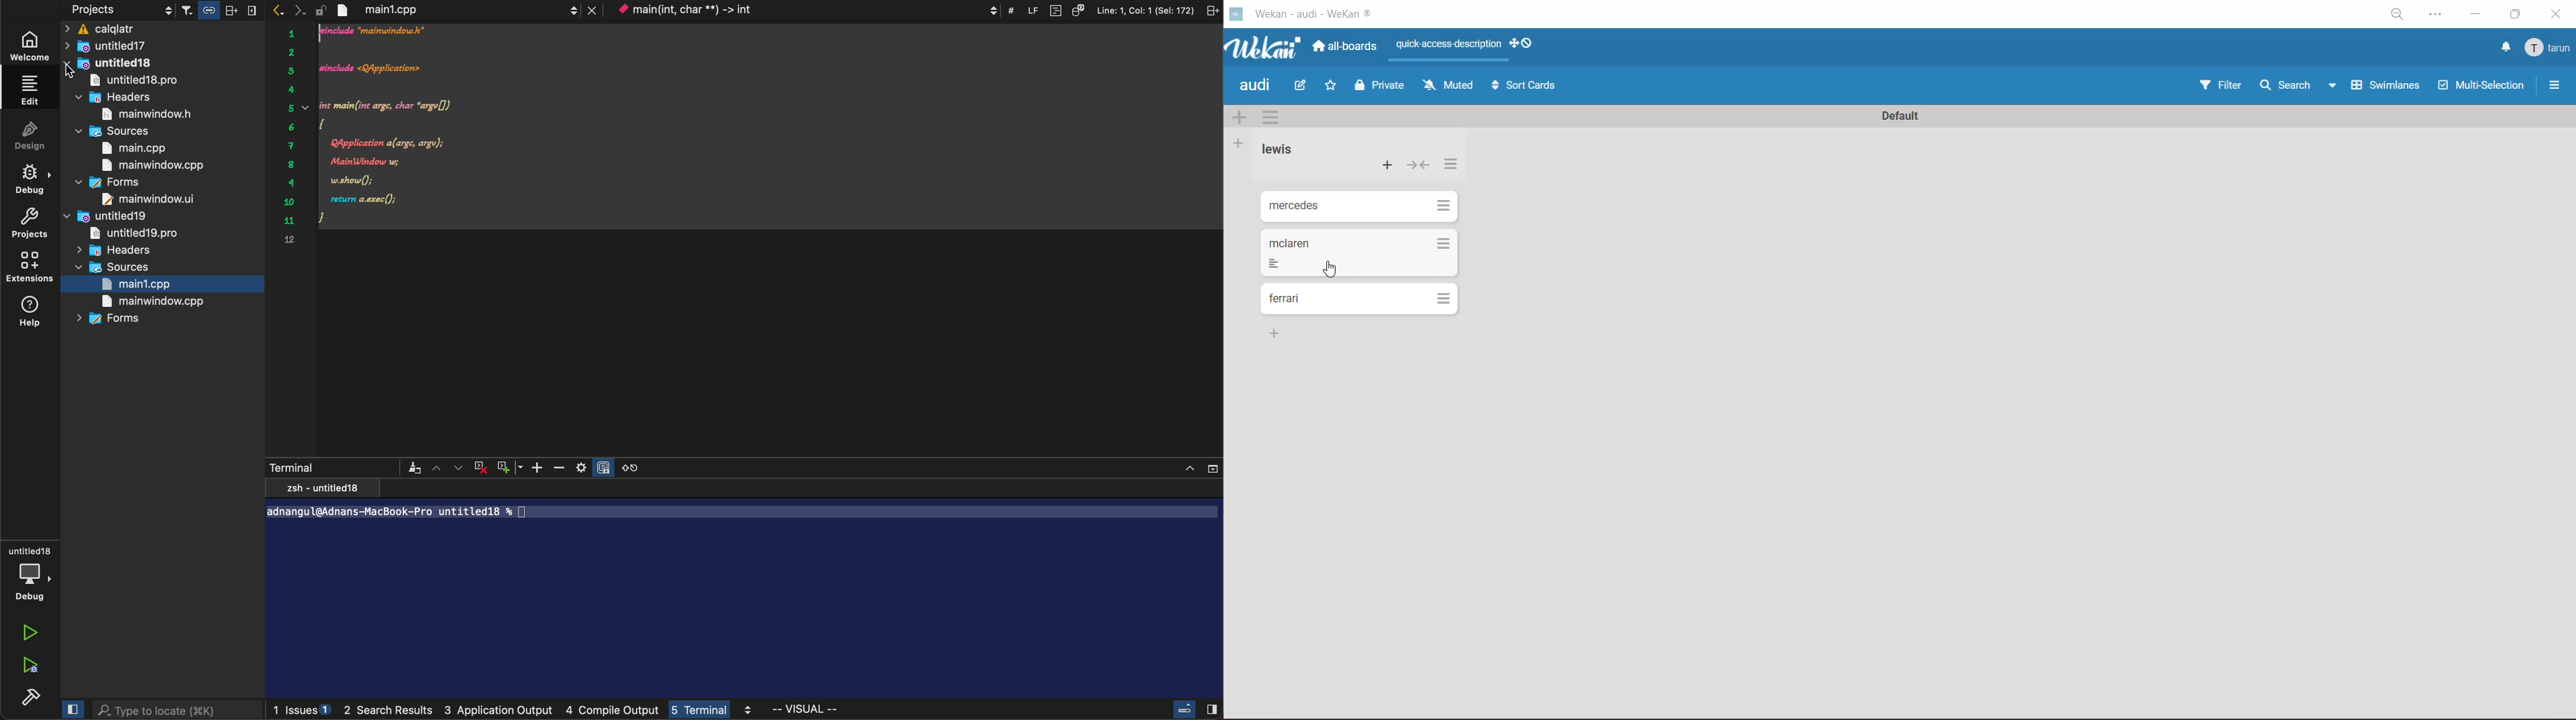 The image size is (2576, 728). Describe the element at coordinates (2549, 49) in the screenshot. I see `menu` at that location.